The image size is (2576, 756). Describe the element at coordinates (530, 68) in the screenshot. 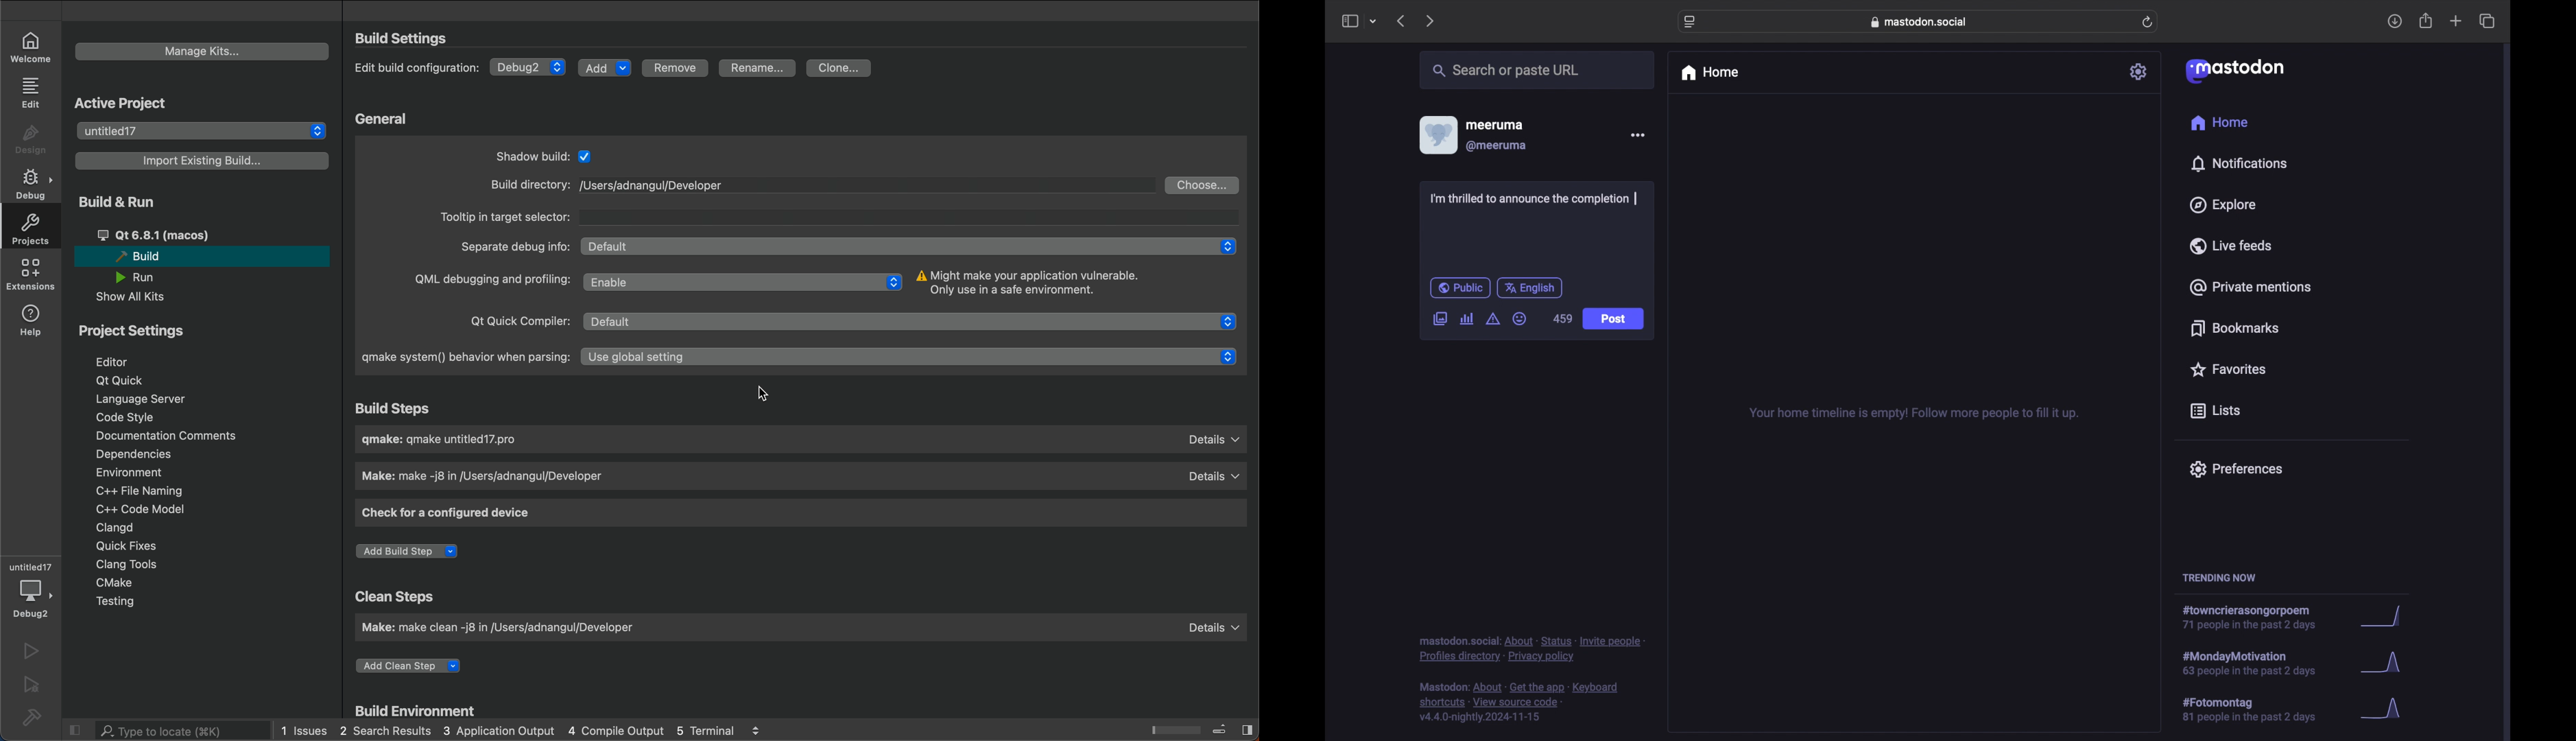

I see `debug type` at that location.